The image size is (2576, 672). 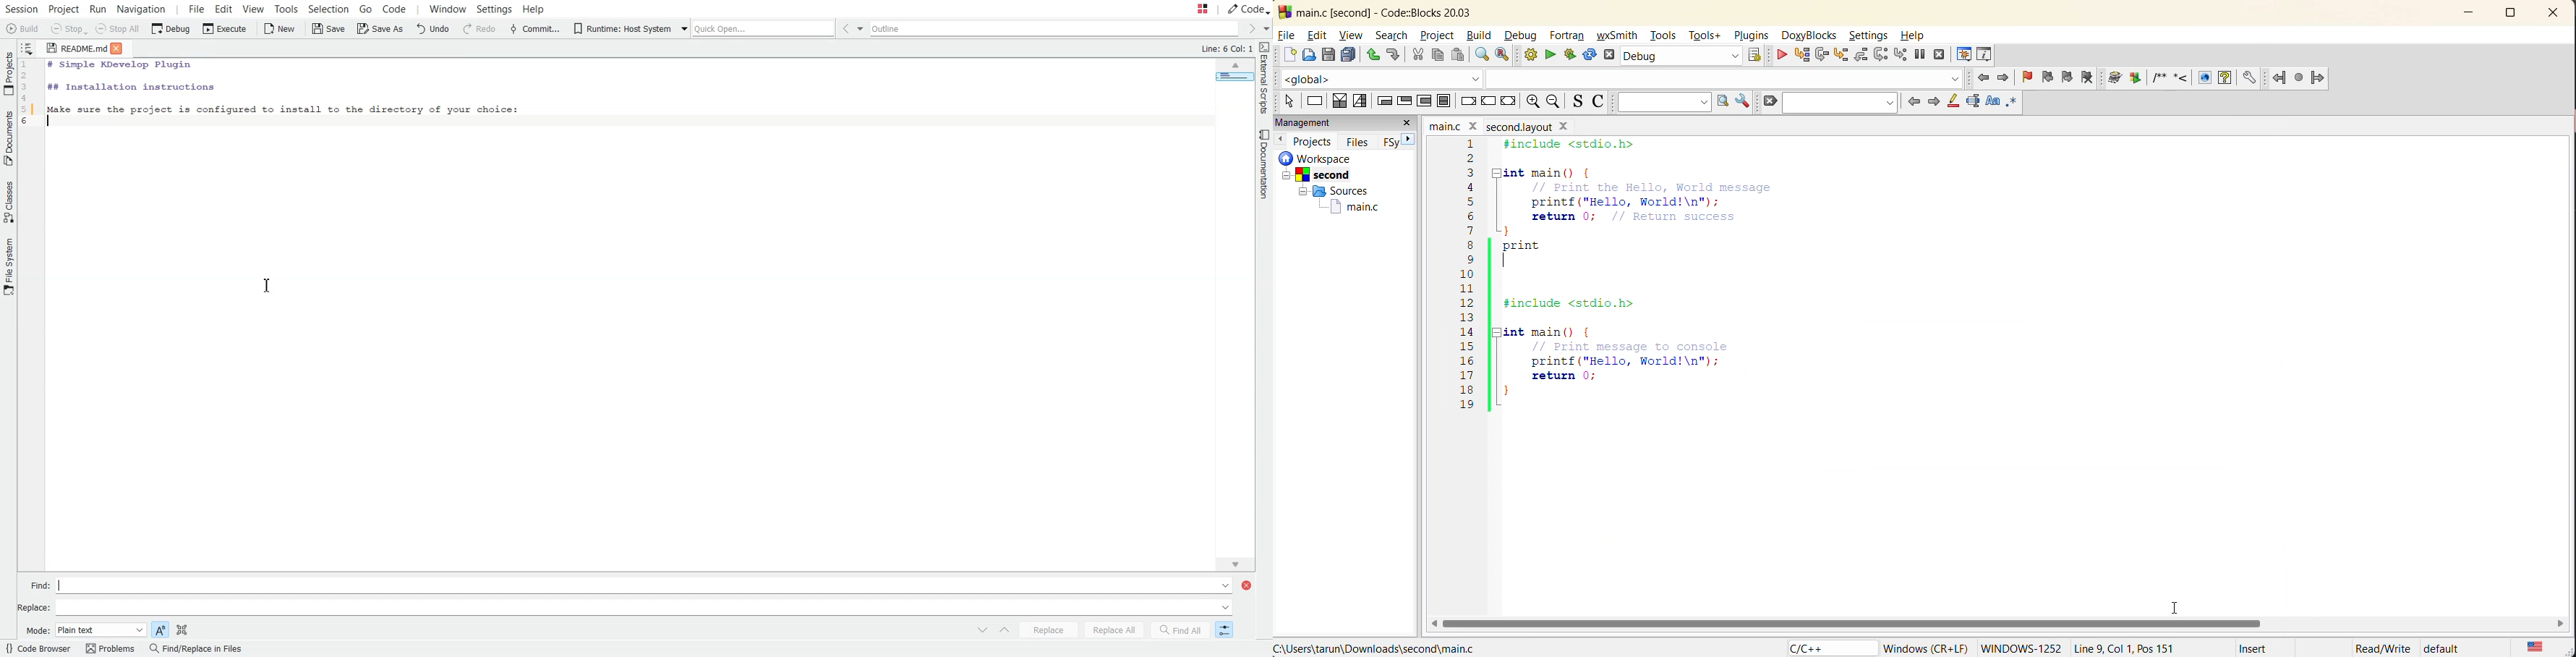 What do you see at coordinates (1919, 36) in the screenshot?
I see `help` at bounding box center [1919, 36].